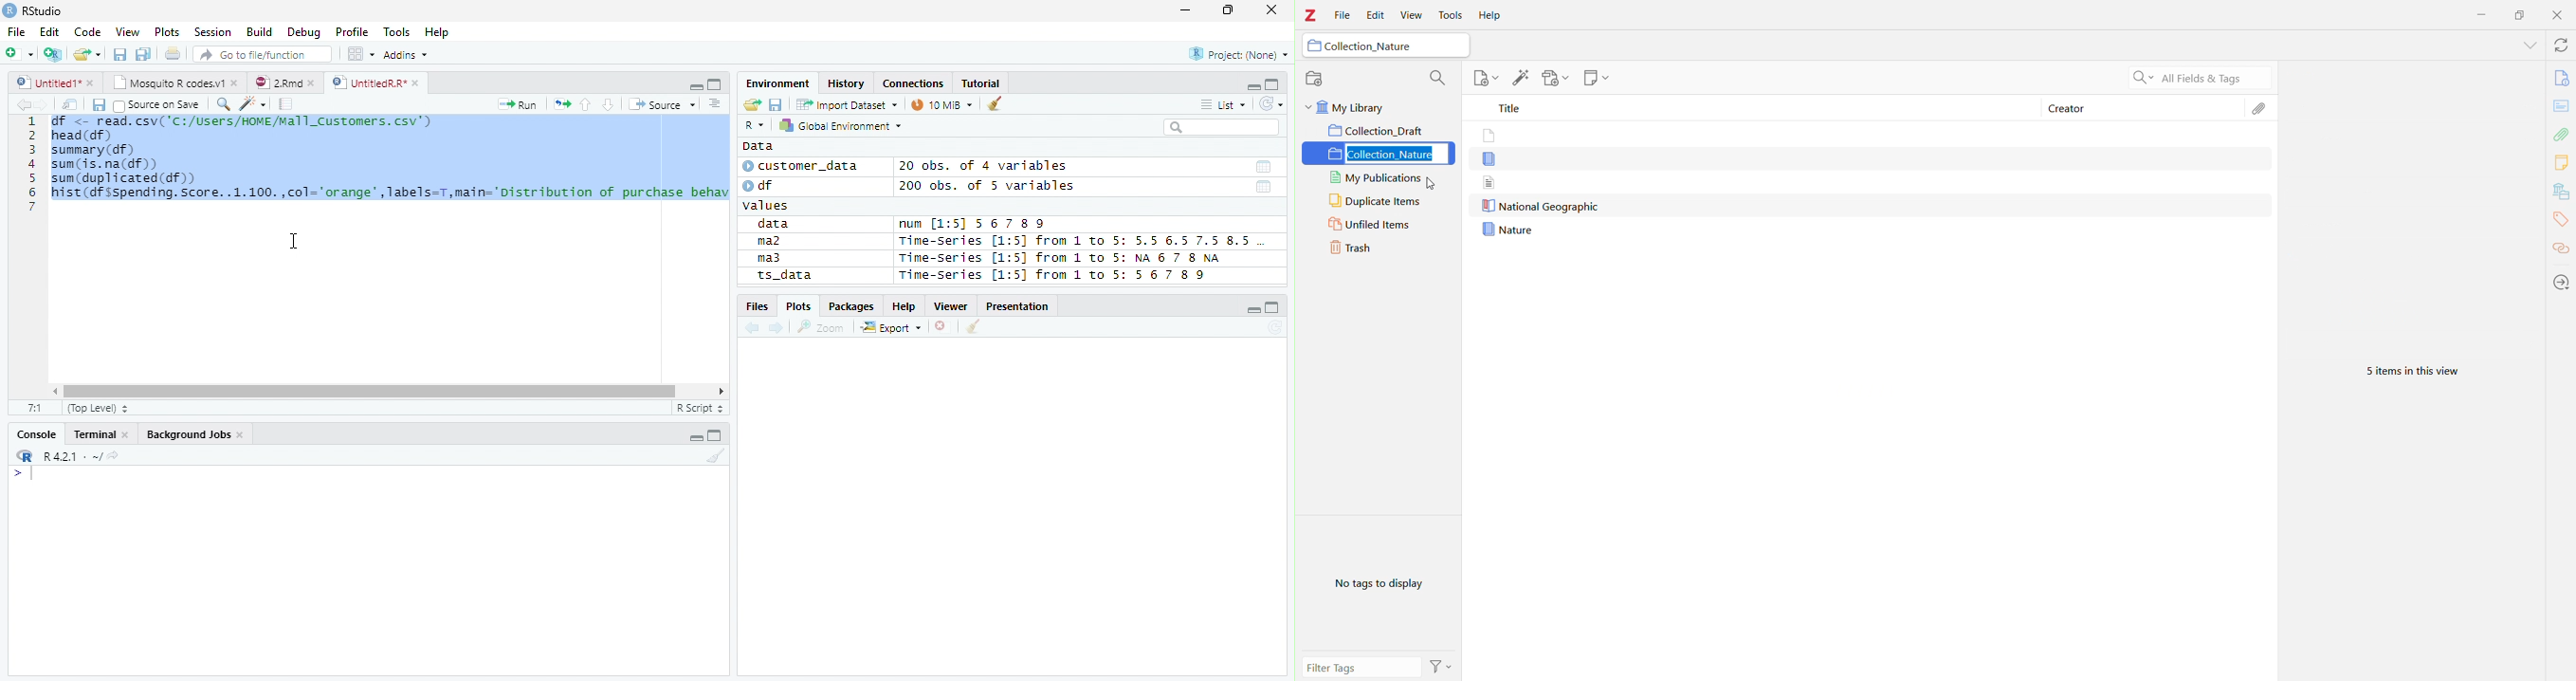  What do you see at coordinates (351, 32) in the screenshot?
I see `Profile` at bounding box center [351, 32].